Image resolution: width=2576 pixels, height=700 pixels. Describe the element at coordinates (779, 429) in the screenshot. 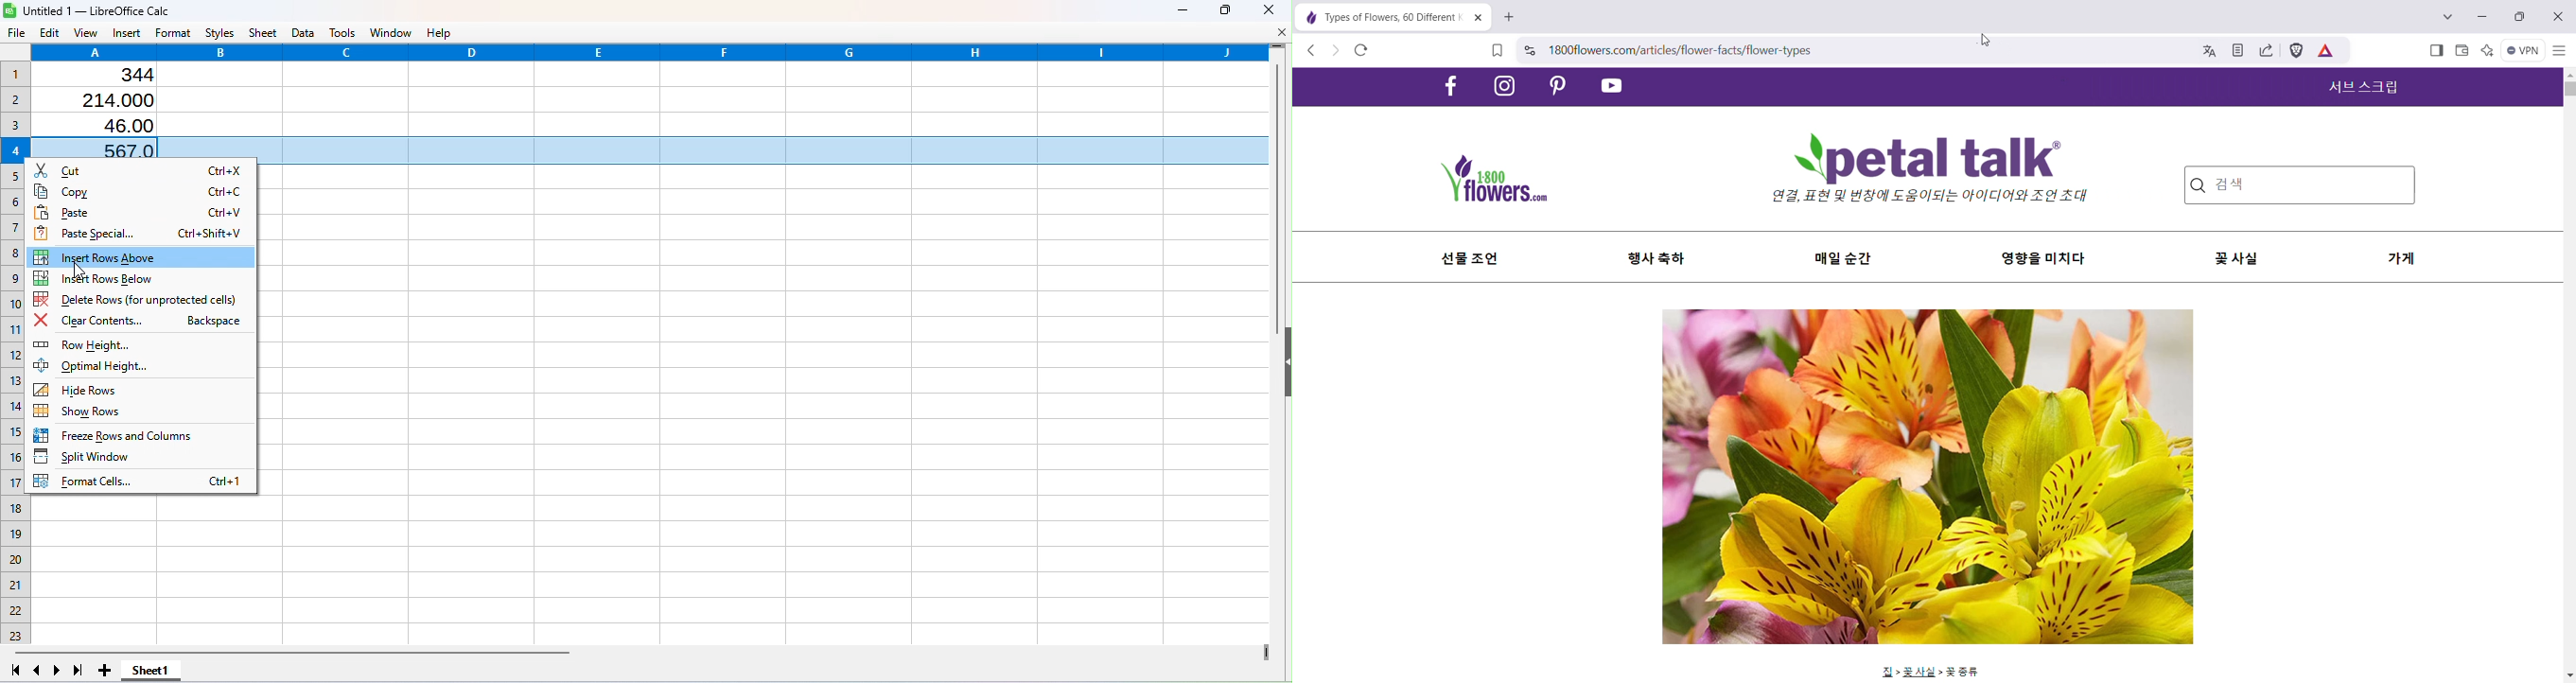

I see `Cells` at that location.